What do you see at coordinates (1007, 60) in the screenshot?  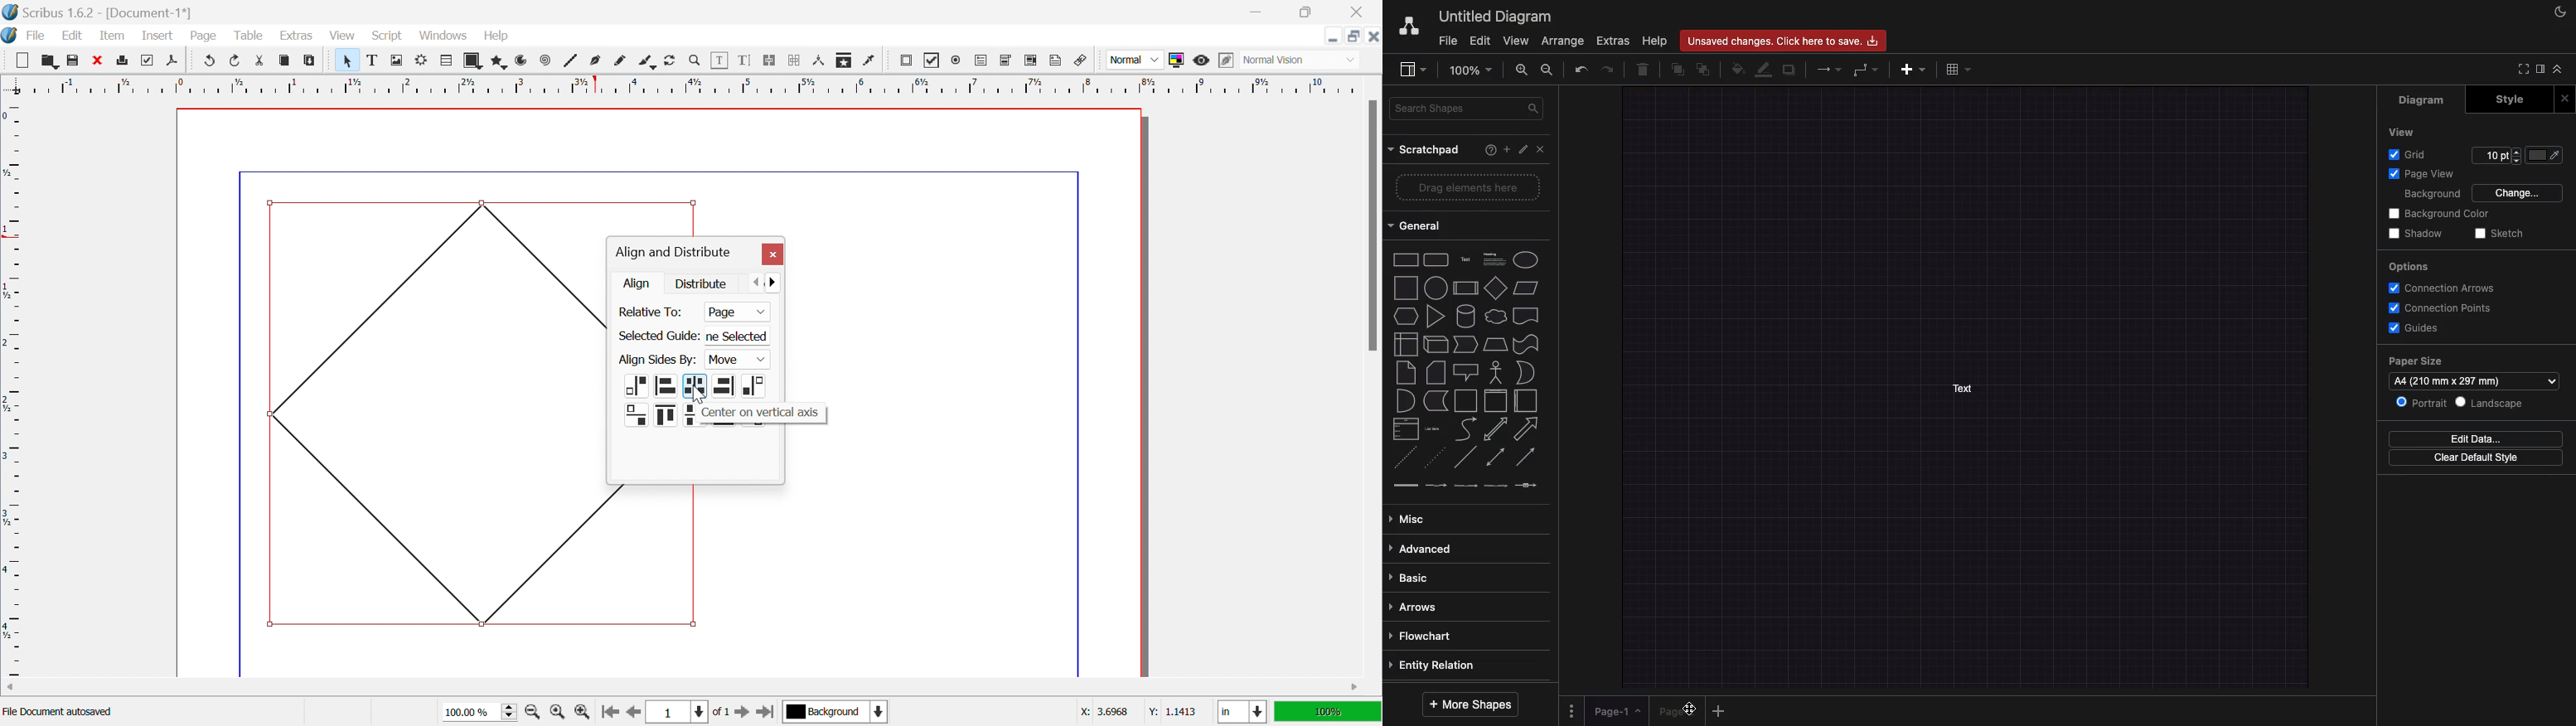 I see `PDF combo box` at bounding box center [1007, 60].